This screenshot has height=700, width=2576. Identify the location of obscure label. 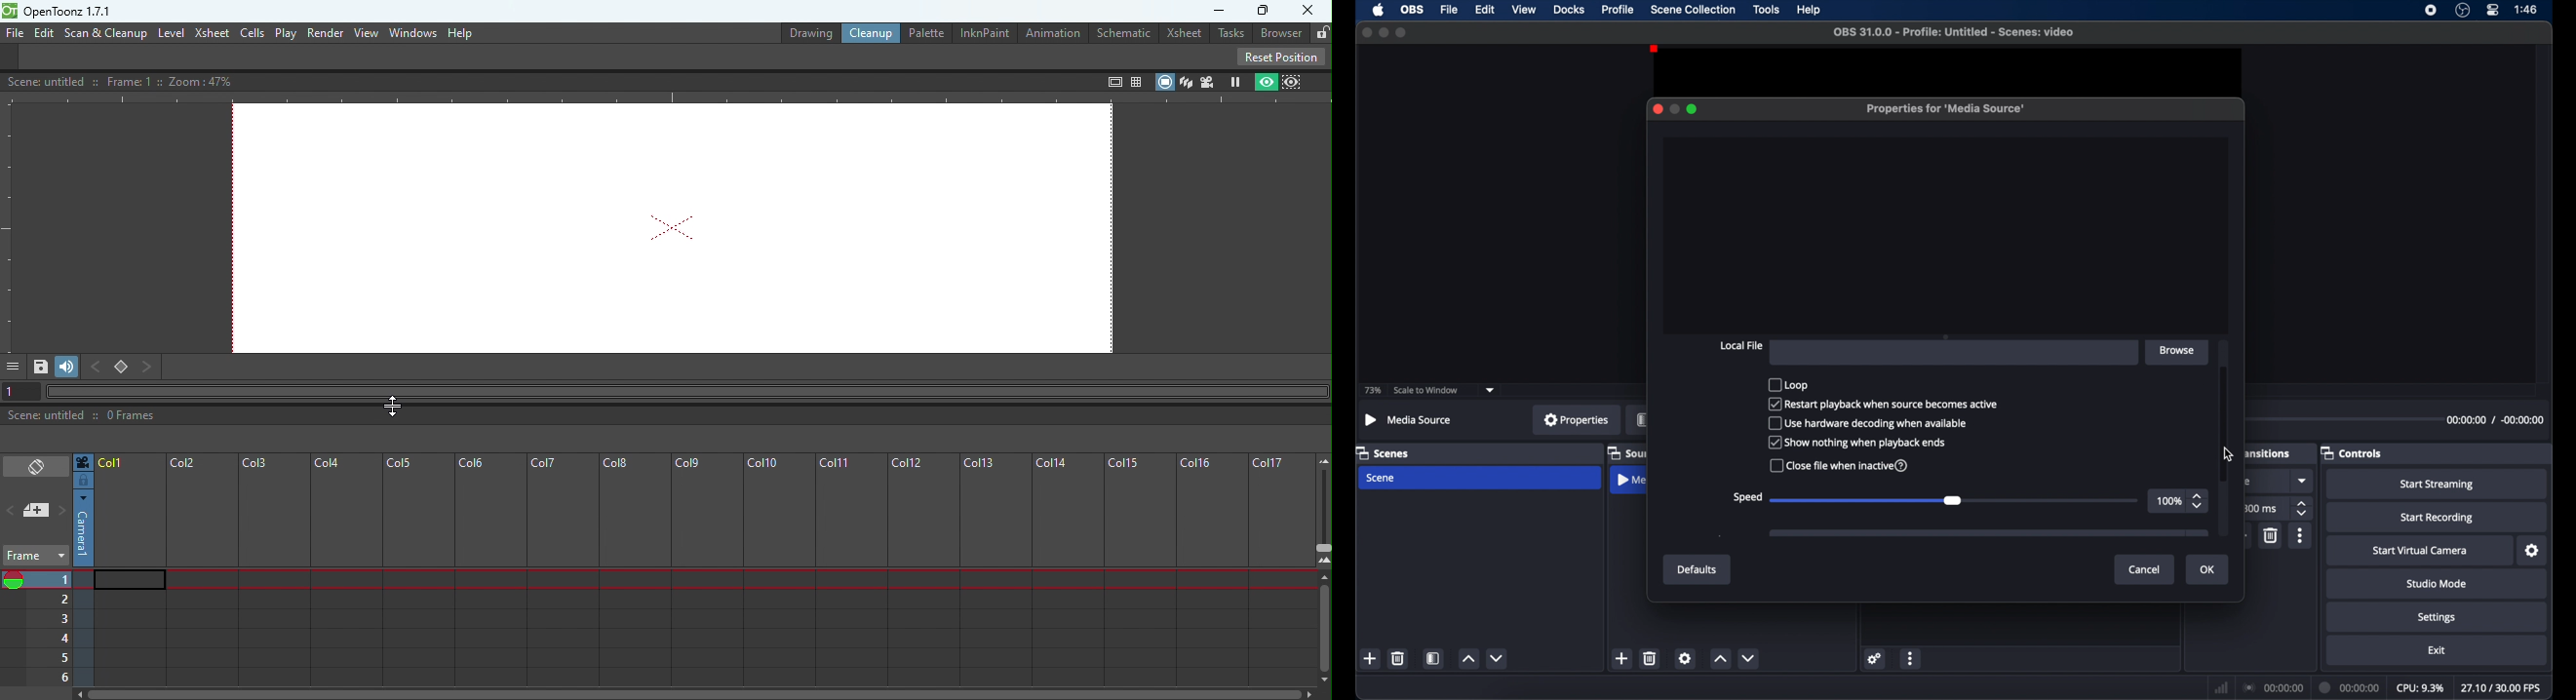
(1627, 454).